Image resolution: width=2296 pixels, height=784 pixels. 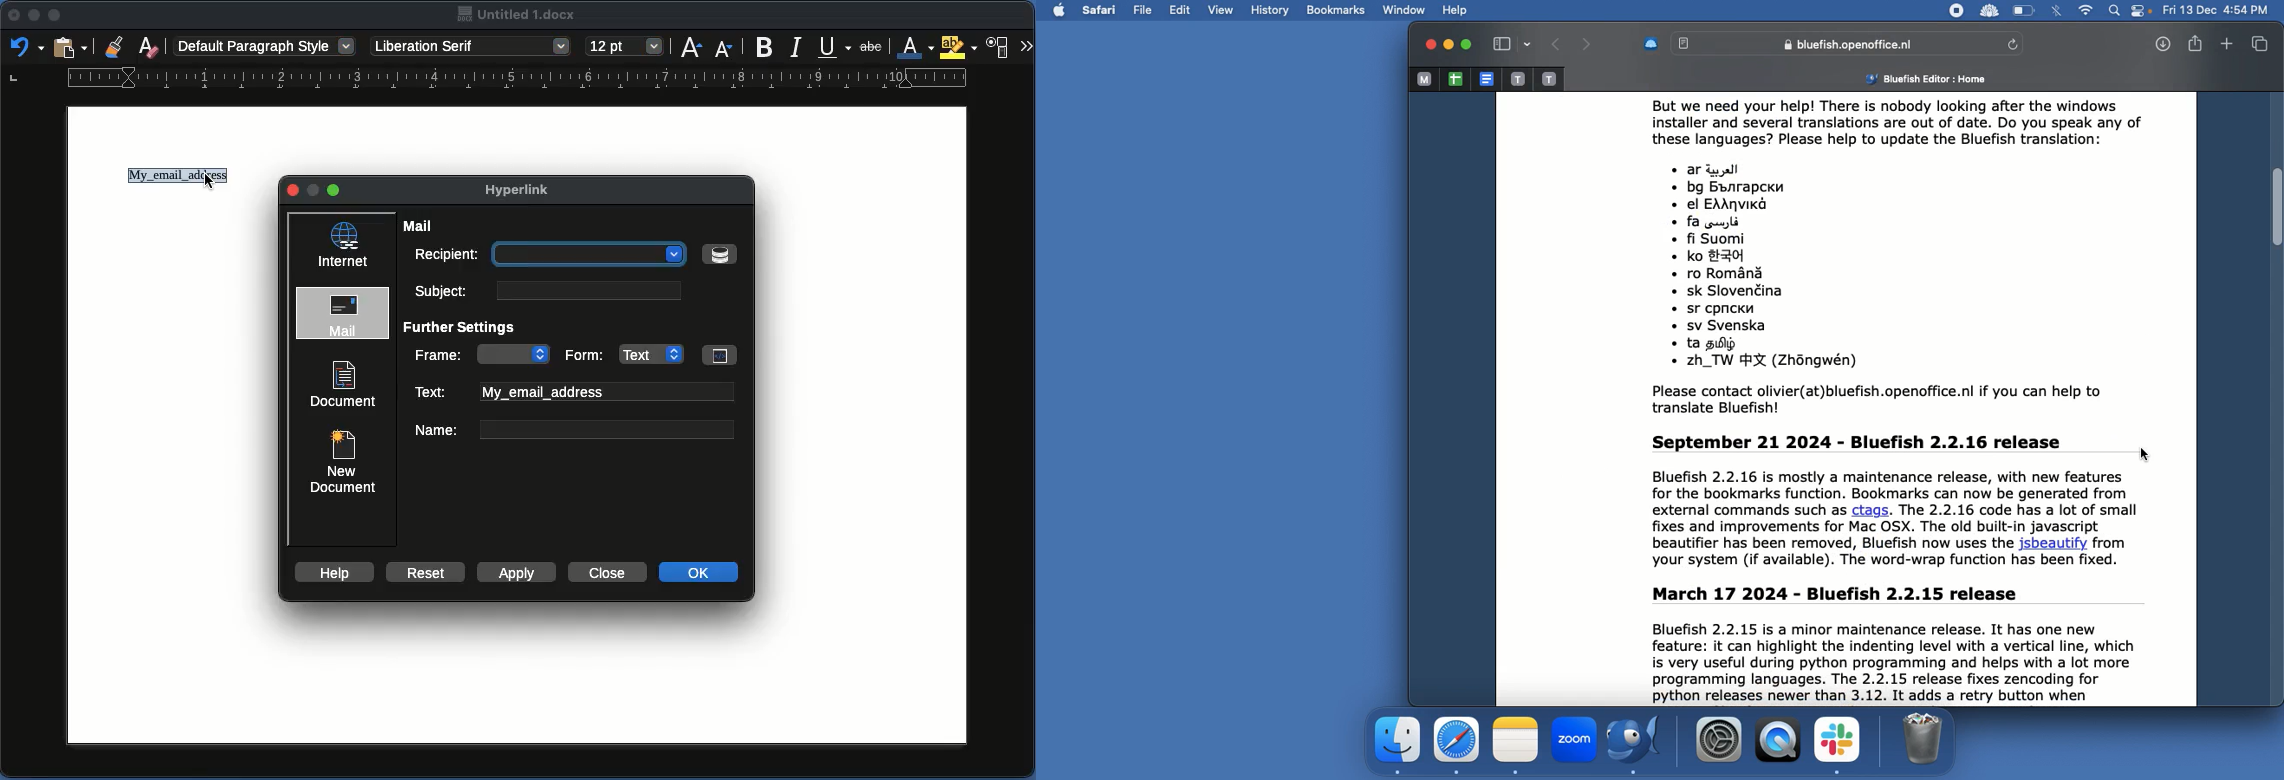 What do you see at coordinates (1836, 43) in the screenshot?
I see `Bluefish search` at bounding box center [1836, 43].